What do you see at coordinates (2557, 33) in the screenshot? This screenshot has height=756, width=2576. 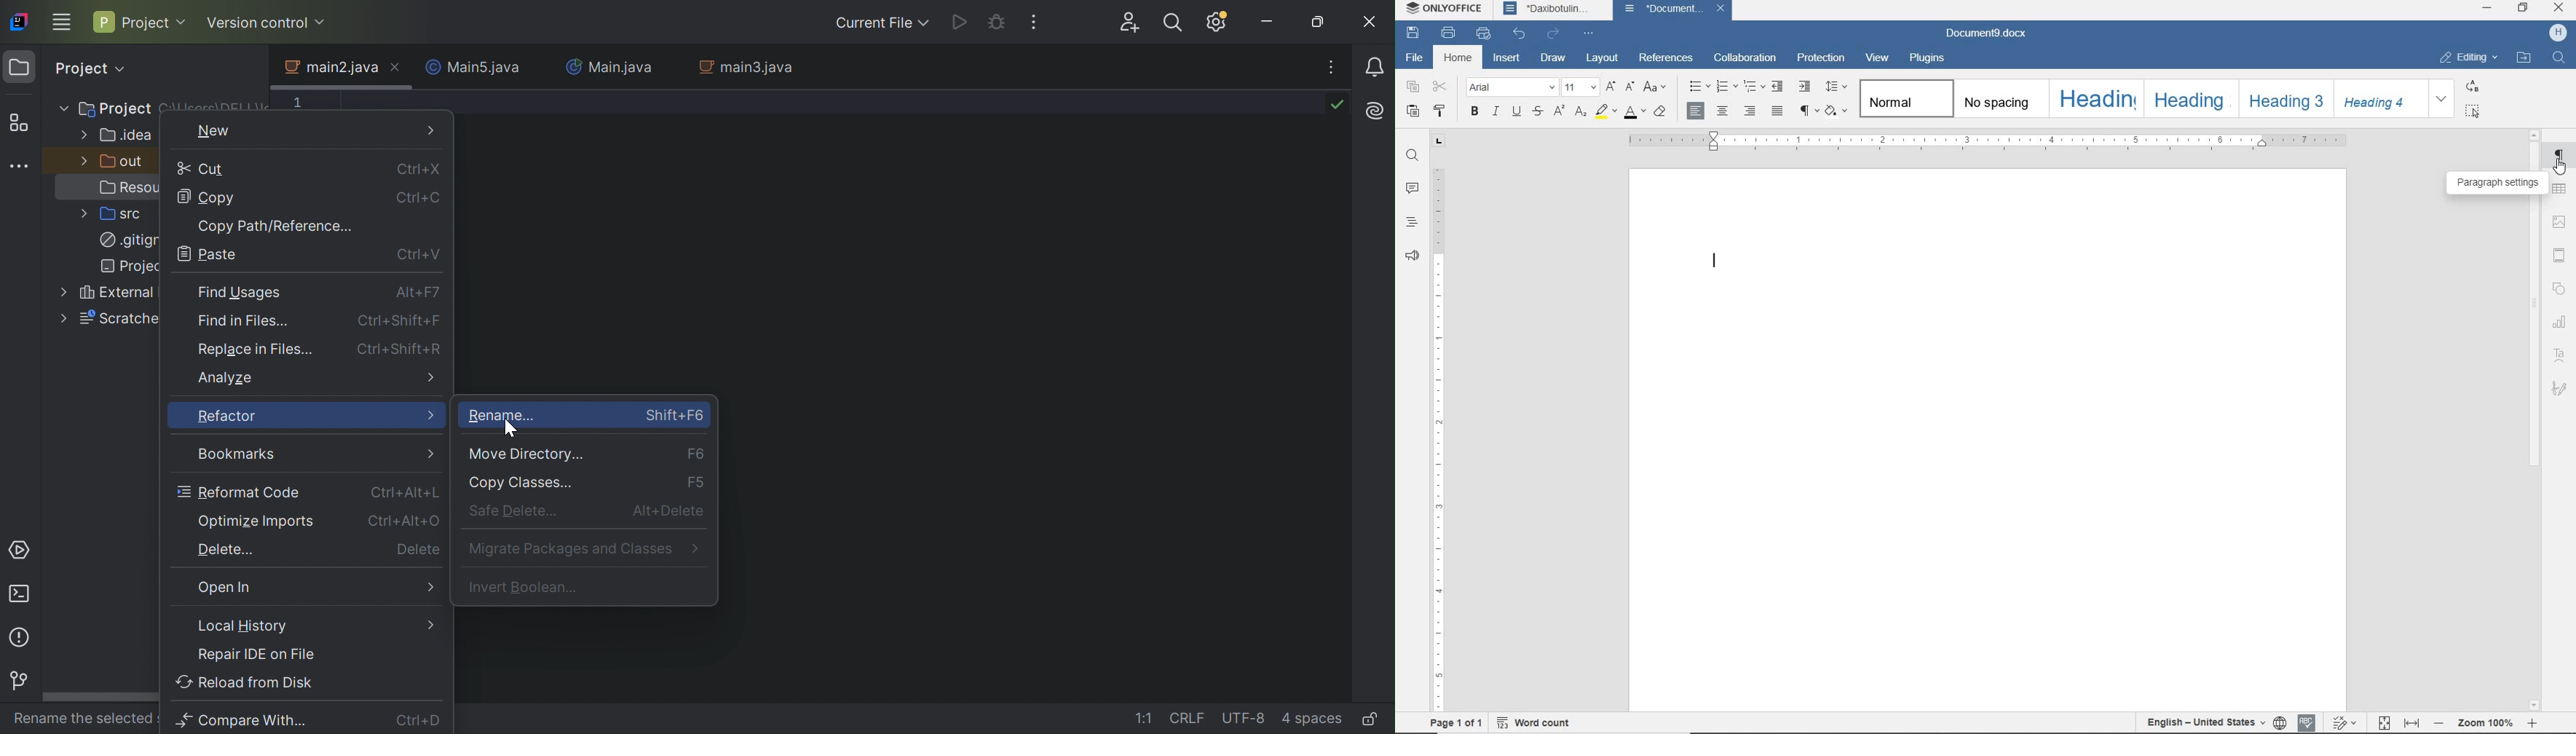 I see `HP` at bounding box center [2557, 33].